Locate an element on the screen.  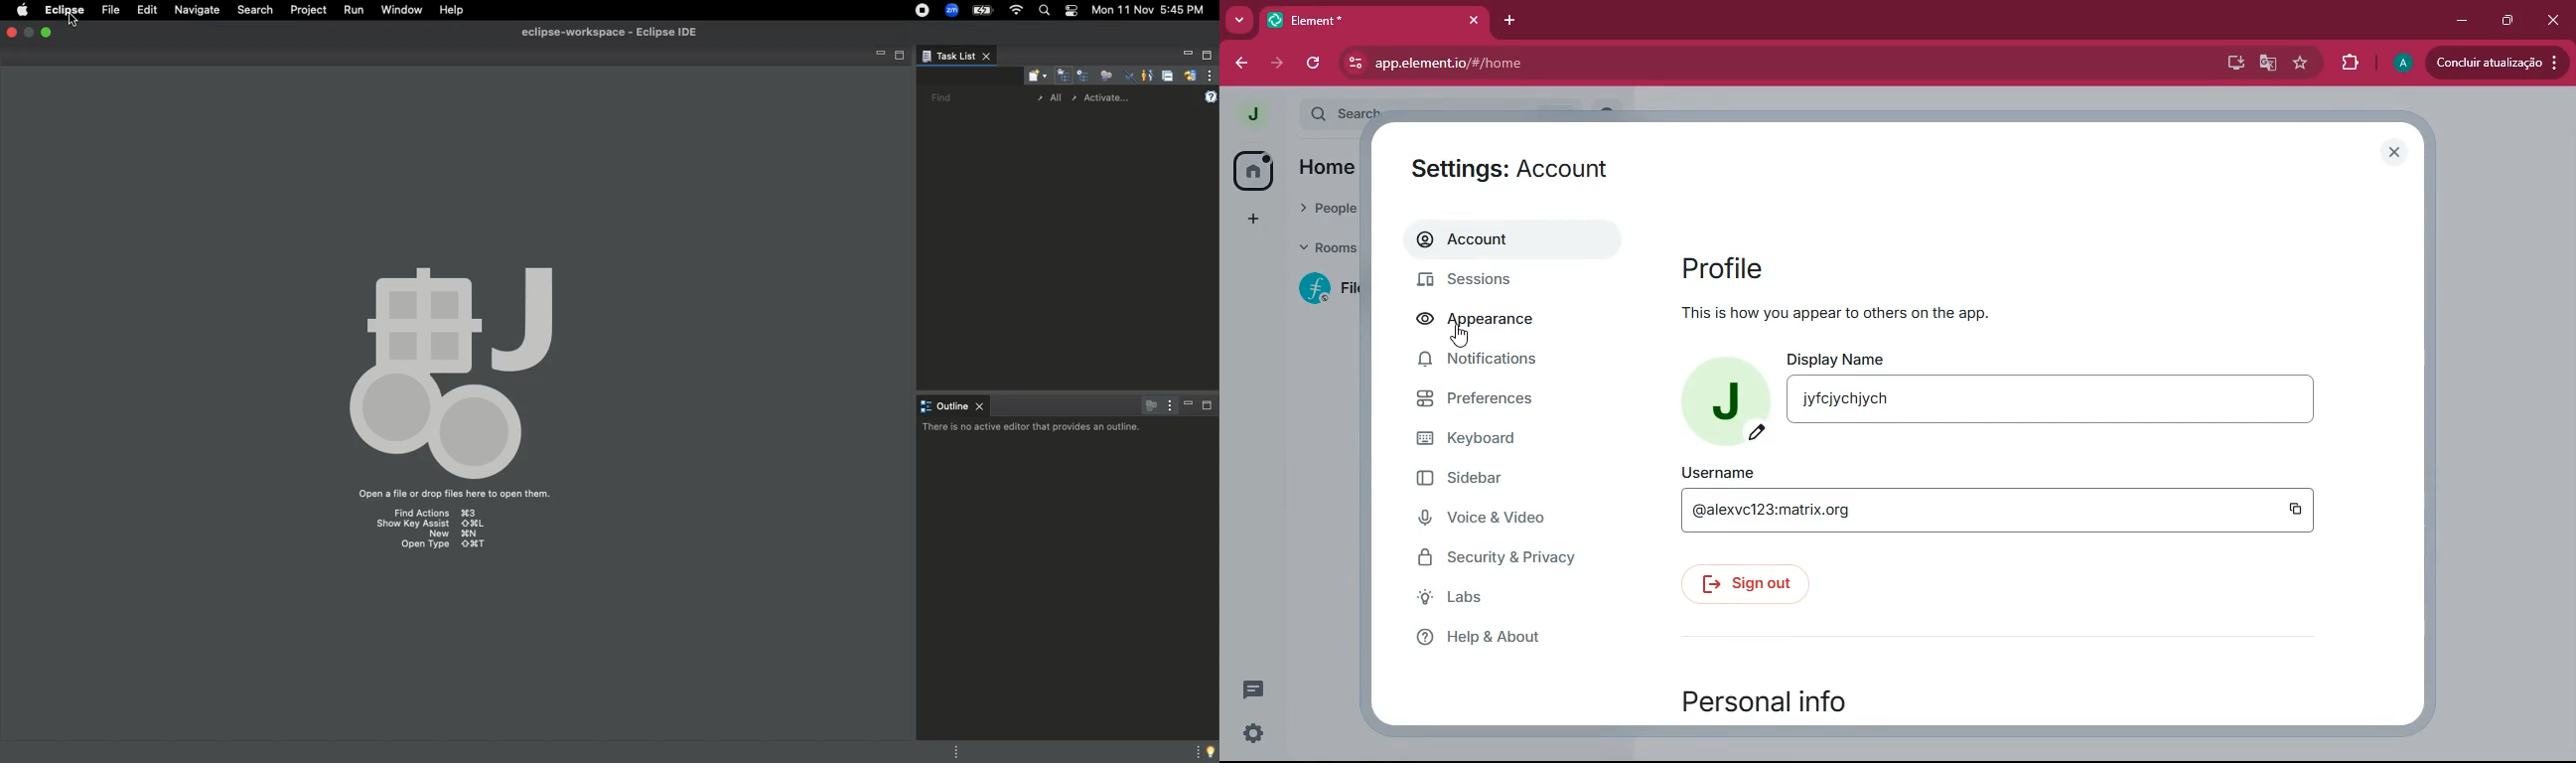
All is located at coordinates (1052, 98).